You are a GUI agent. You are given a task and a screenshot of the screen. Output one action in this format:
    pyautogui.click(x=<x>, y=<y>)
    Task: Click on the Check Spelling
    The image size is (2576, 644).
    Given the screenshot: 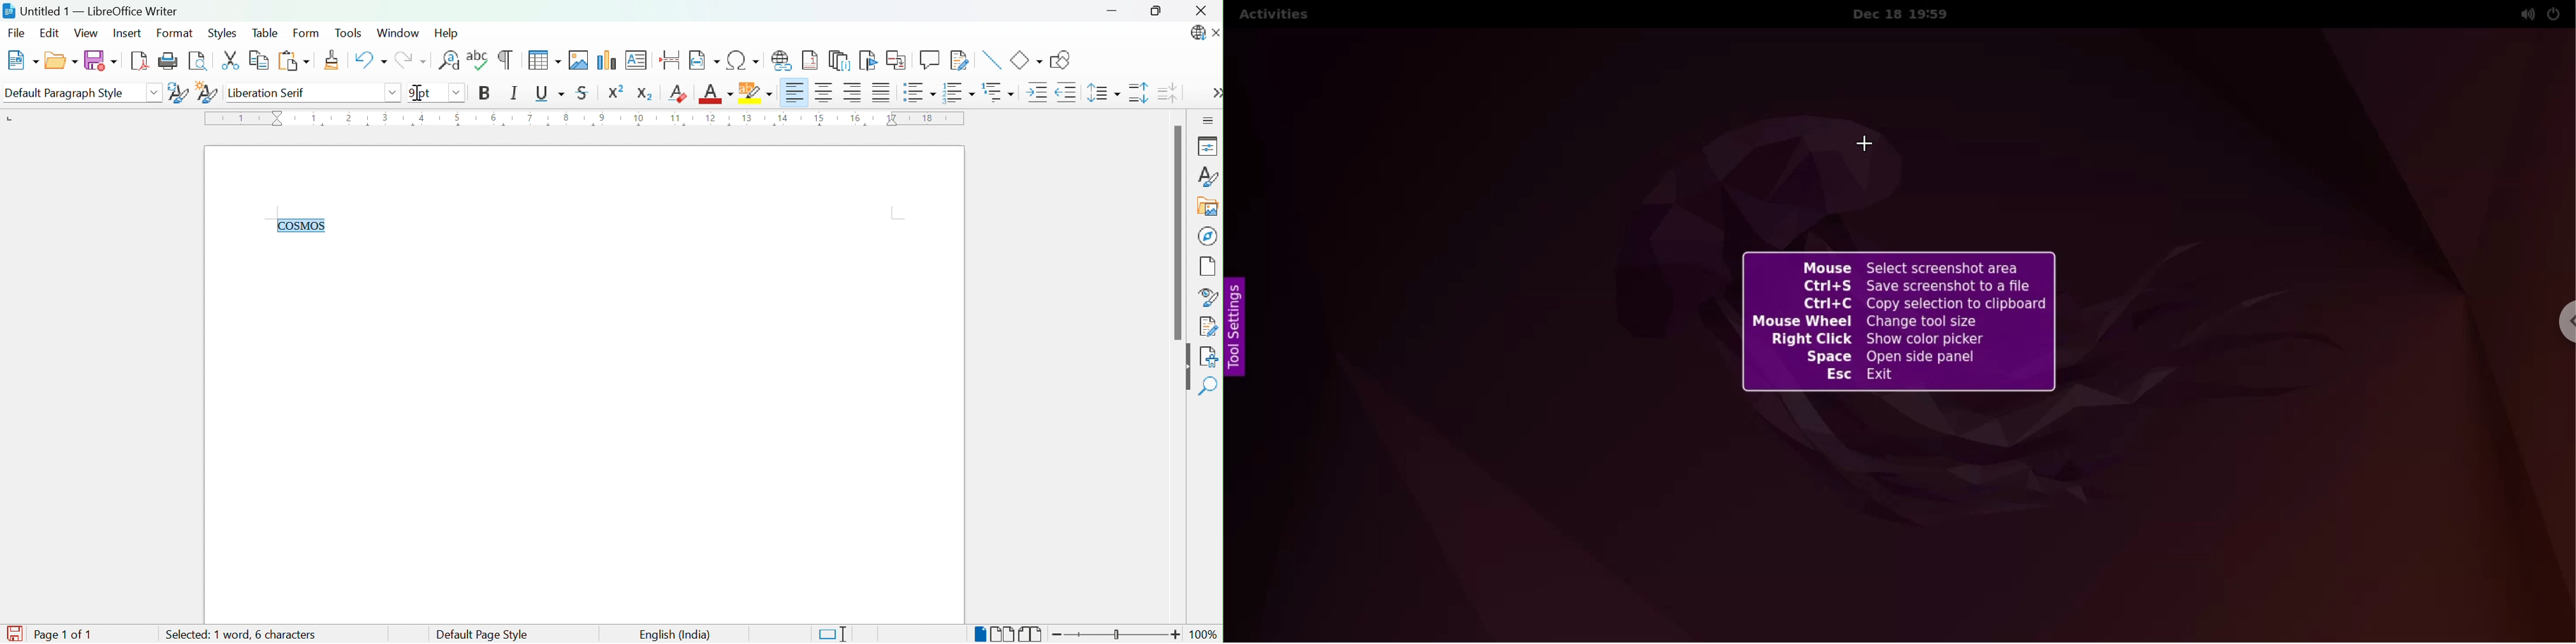 What is the action you would take?
    pyautogui.click(x=478, y=59)
    